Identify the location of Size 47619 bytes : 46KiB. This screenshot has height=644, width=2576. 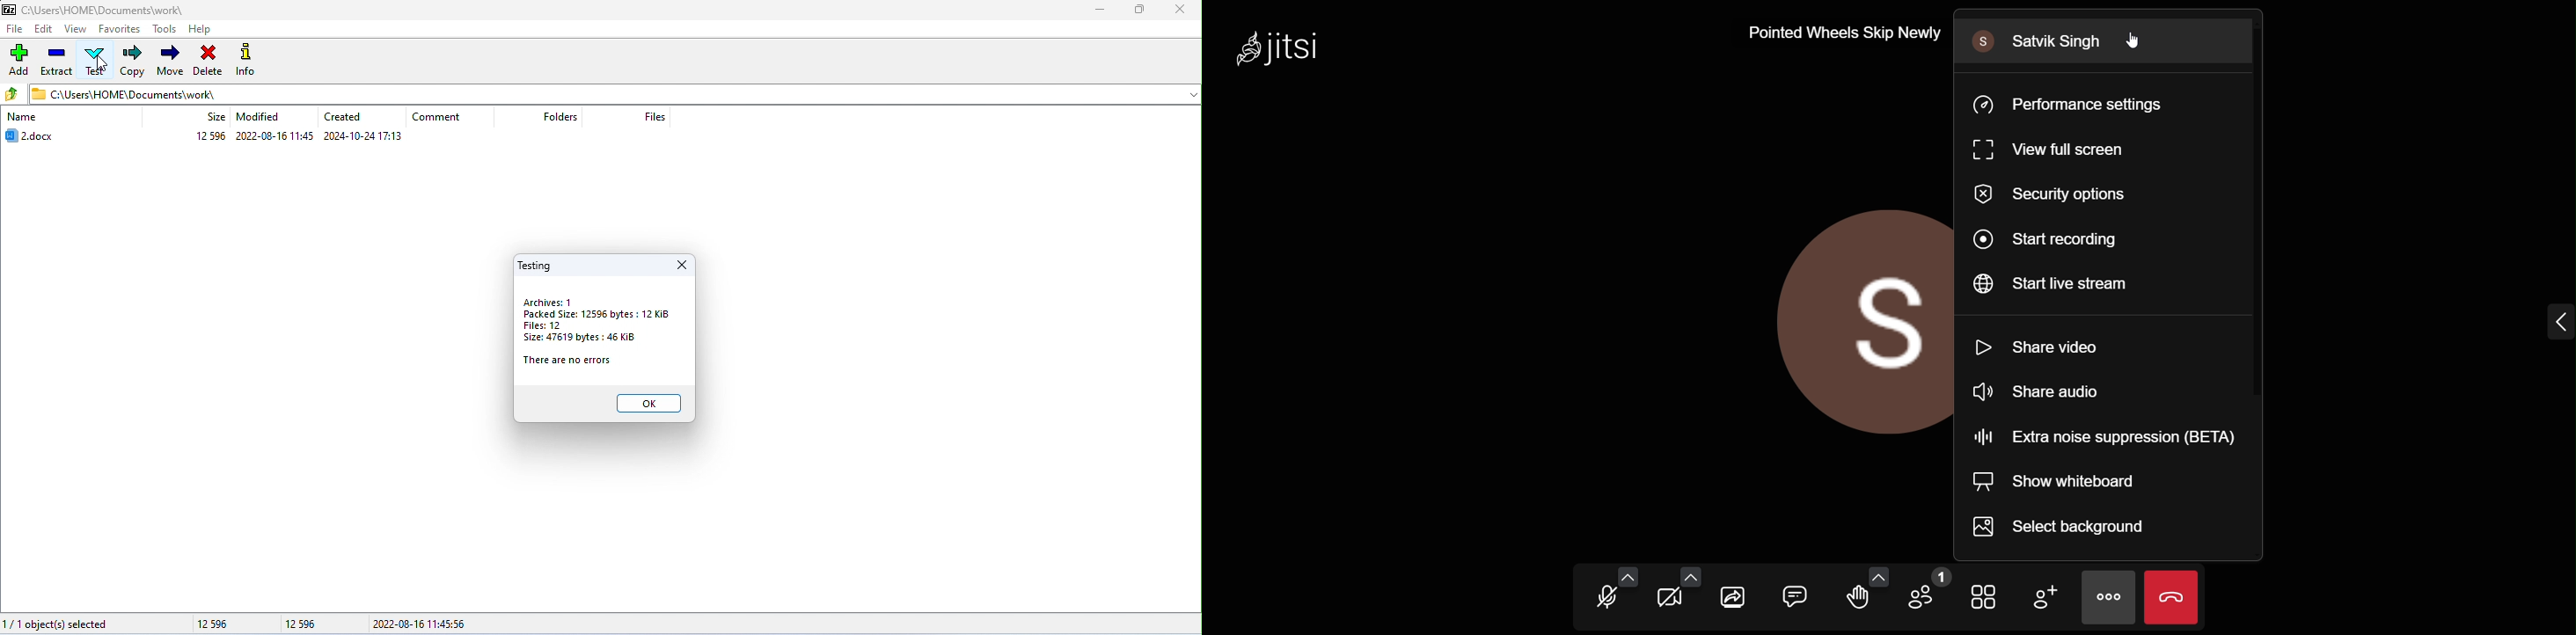
(580, 338).